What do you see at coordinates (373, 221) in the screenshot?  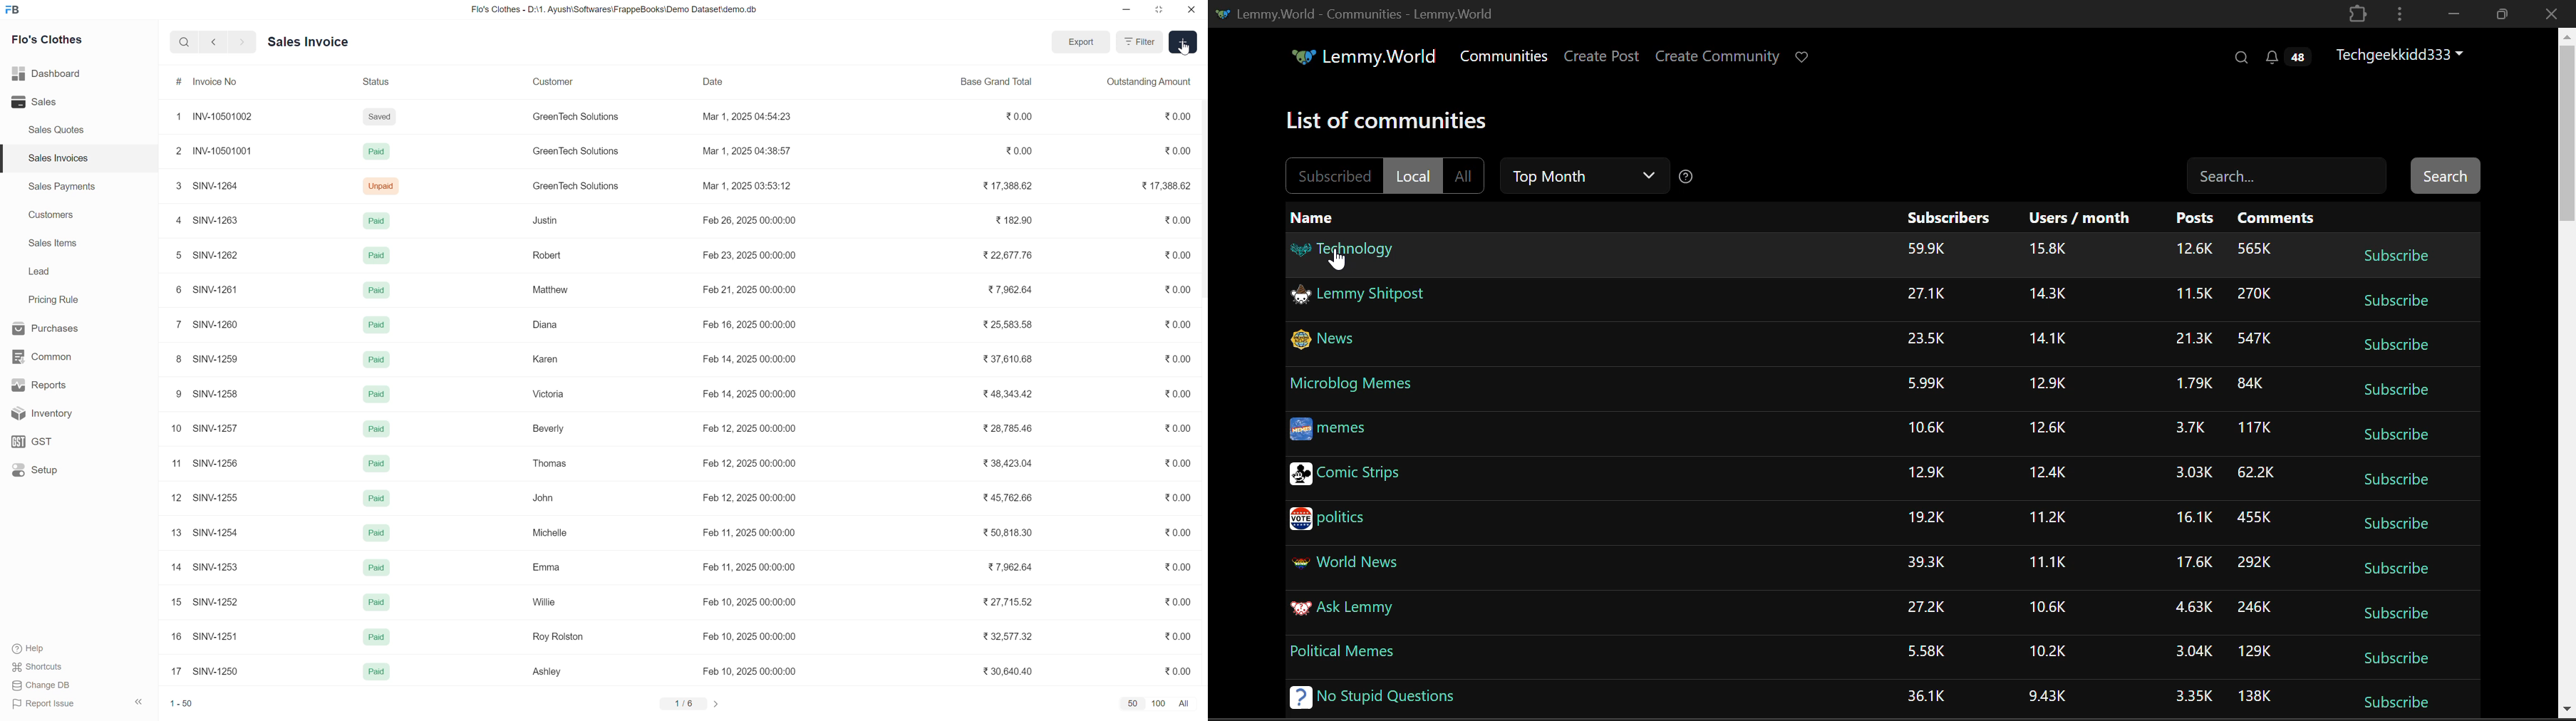 I see `Paid` at bounding box center [373, 221].